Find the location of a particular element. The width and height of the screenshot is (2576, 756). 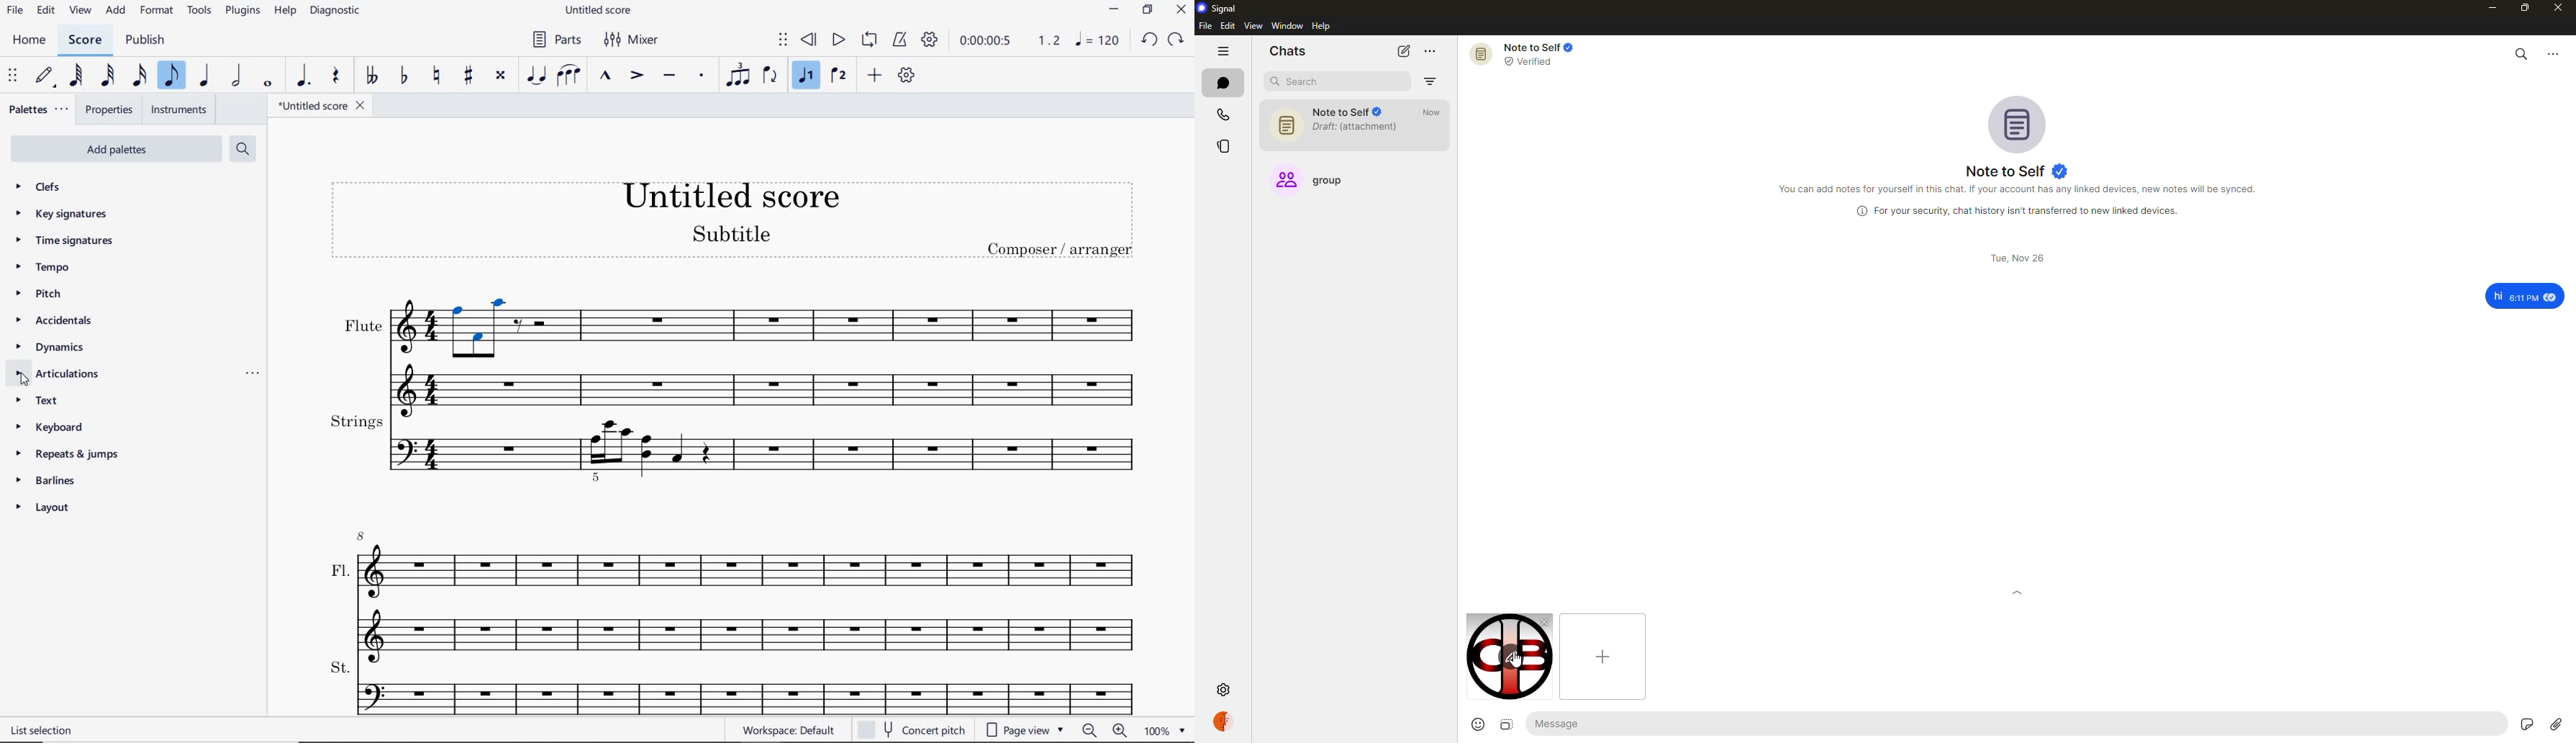

strings is located at coordinates (735, 446).